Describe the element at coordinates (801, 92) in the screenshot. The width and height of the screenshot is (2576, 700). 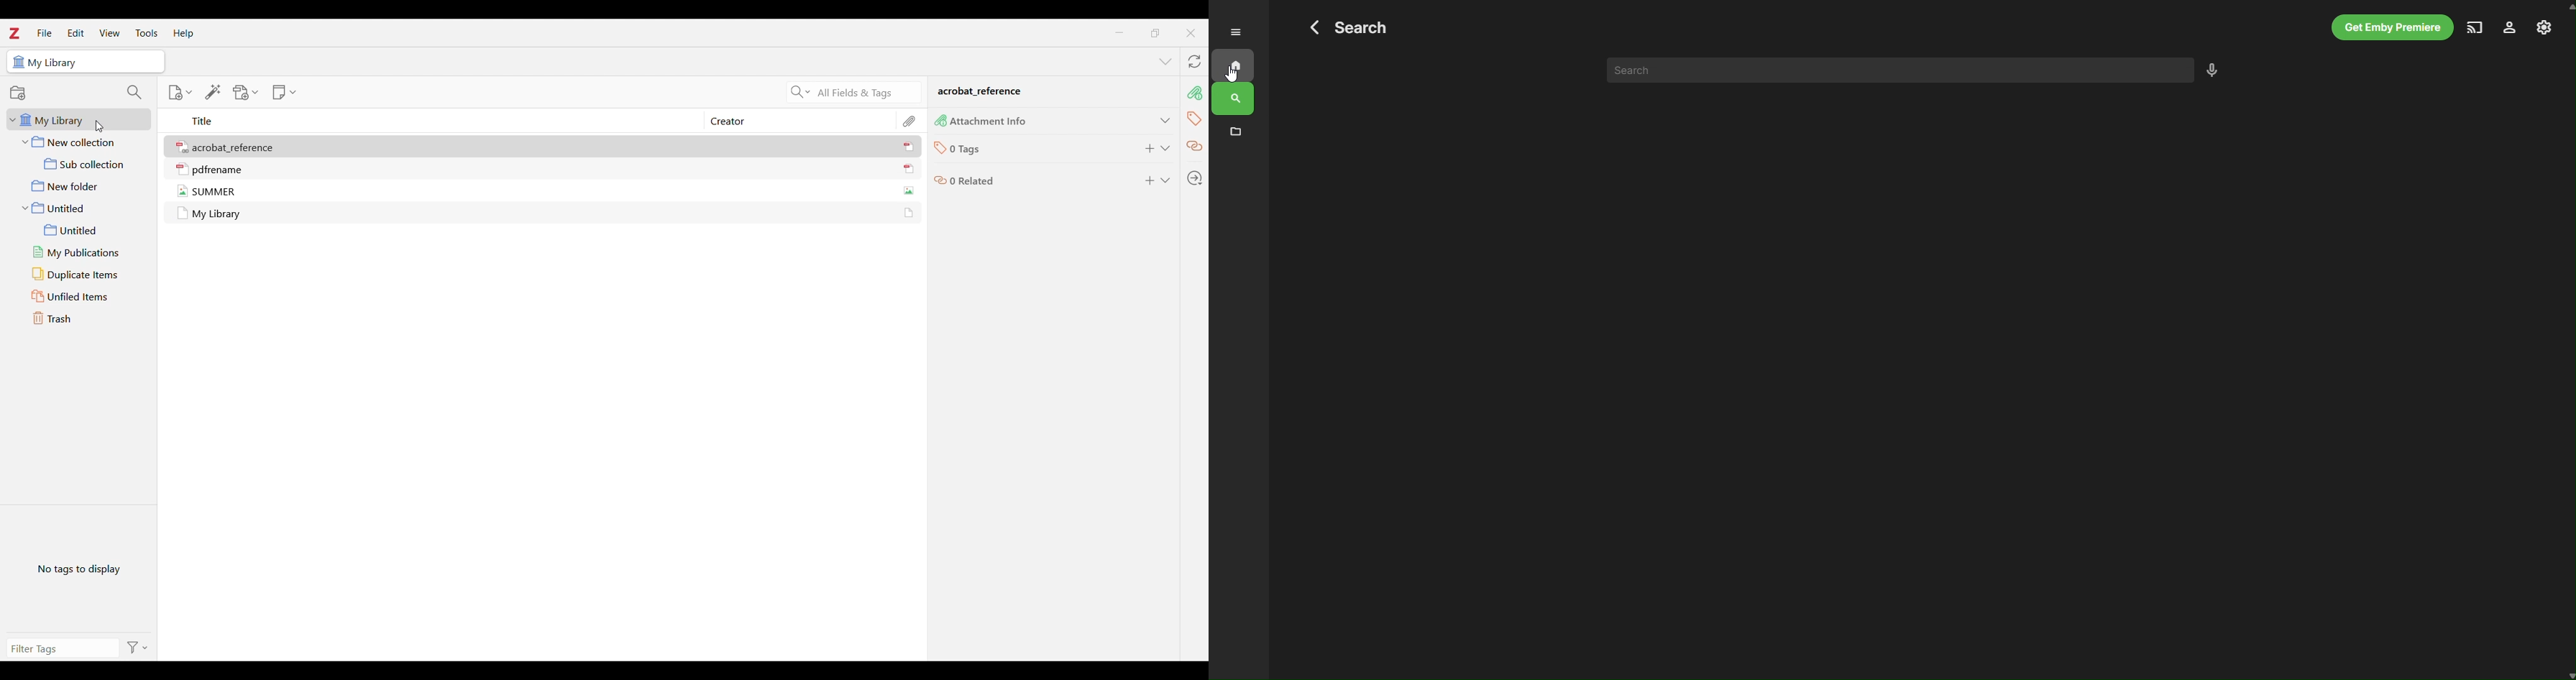
I see `Search criteria options` at that location.